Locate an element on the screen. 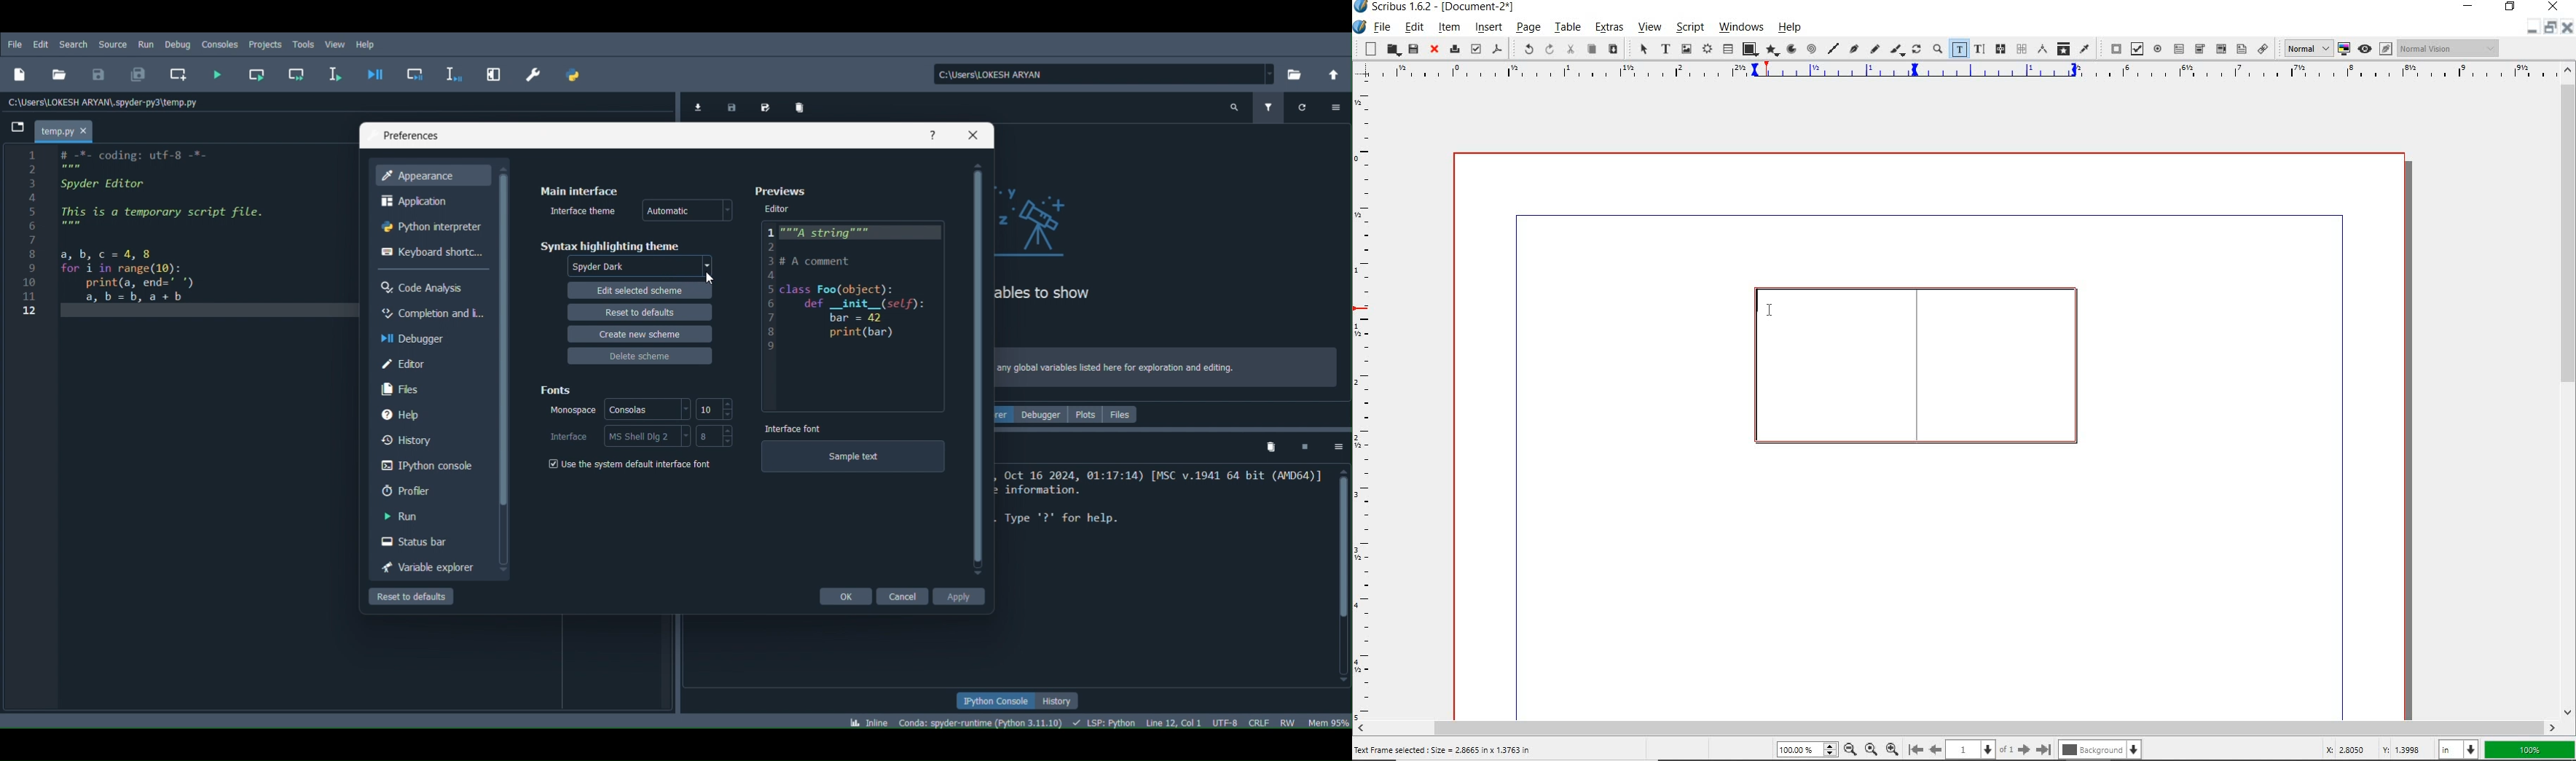  Completions, linting , code folding and symbols is located at coordinates (1107, 722).